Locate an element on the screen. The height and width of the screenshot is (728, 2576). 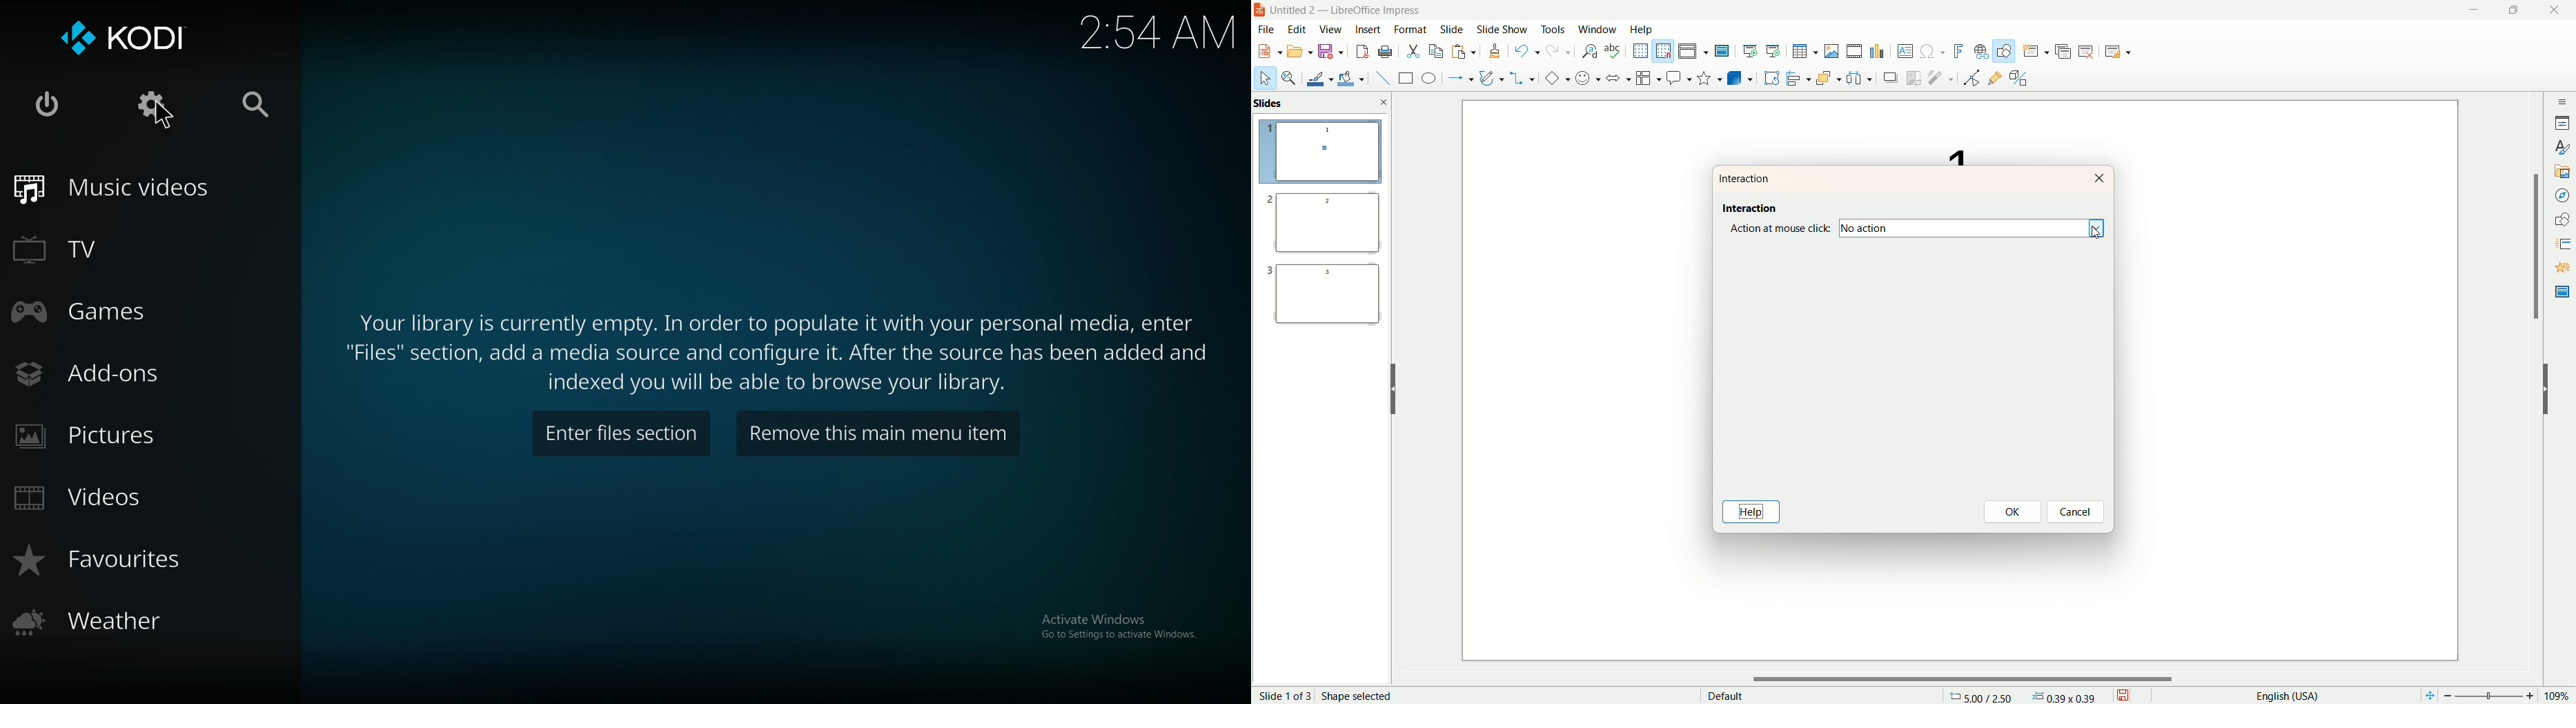
settings is located at coordinates (153, 106).